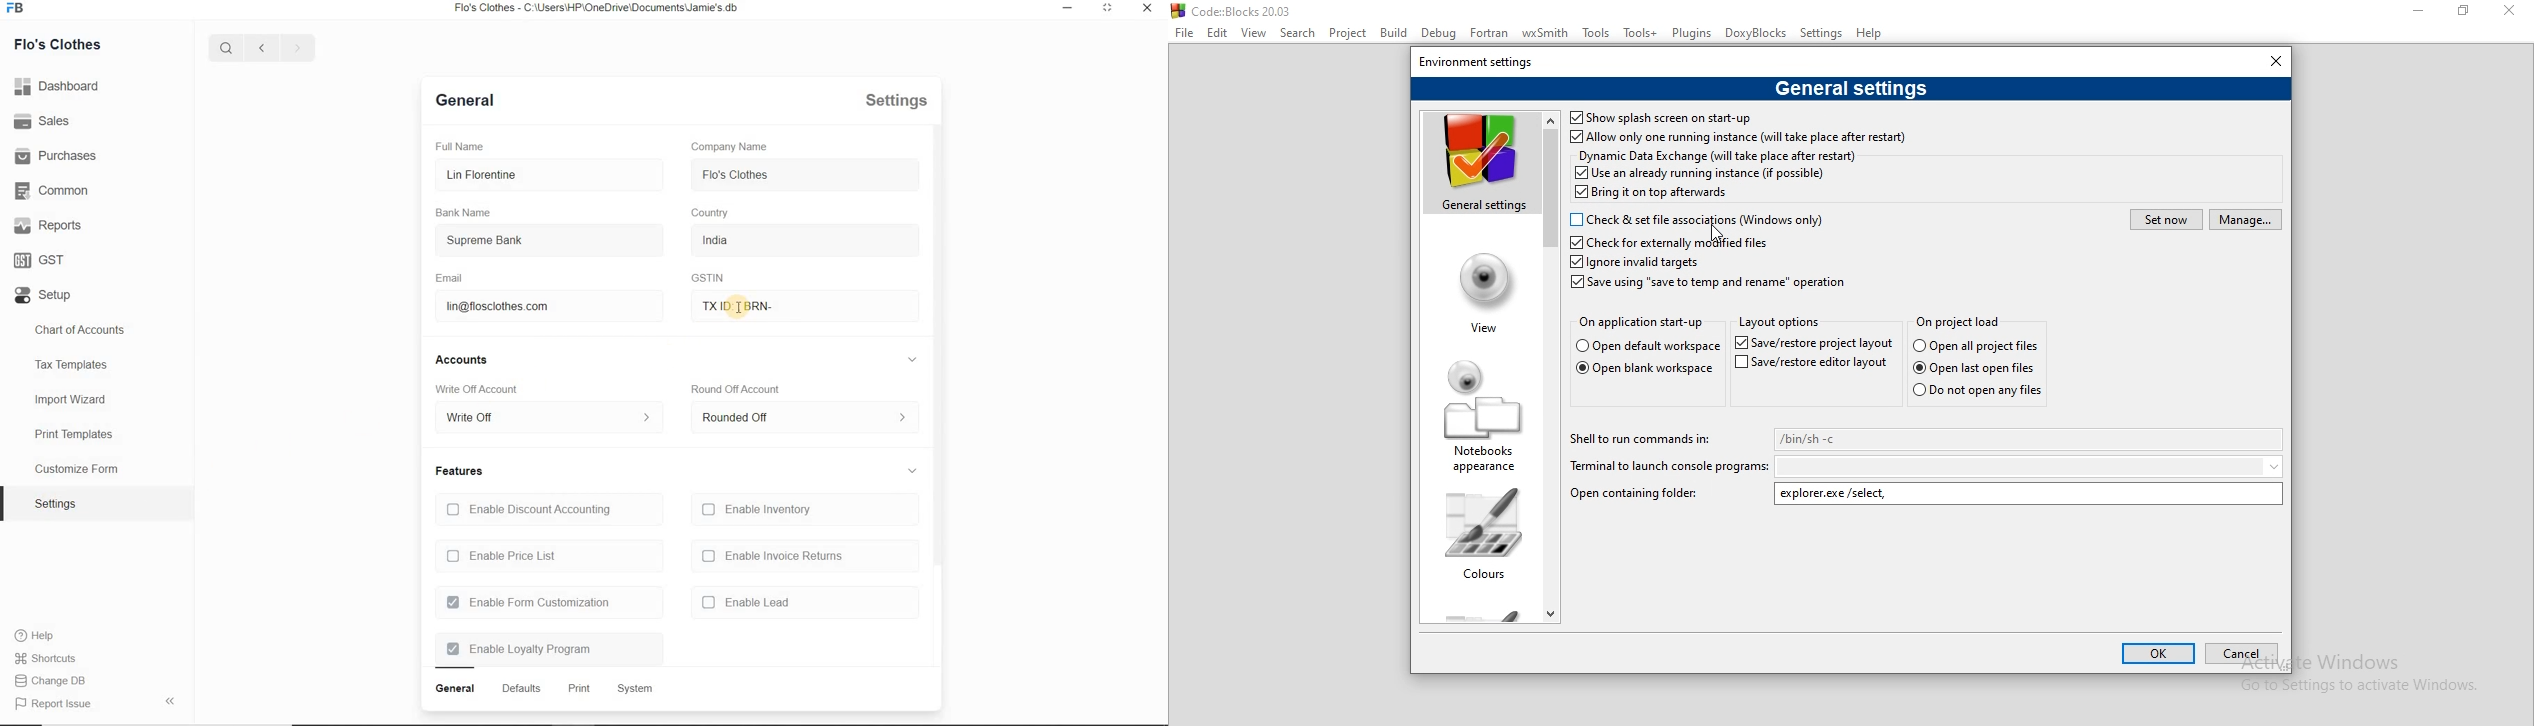 This screenshot has height=728, width=2548. Describe the element at coordinates (1543, 33) in the screenshot. I see `wxSmith` at that location.